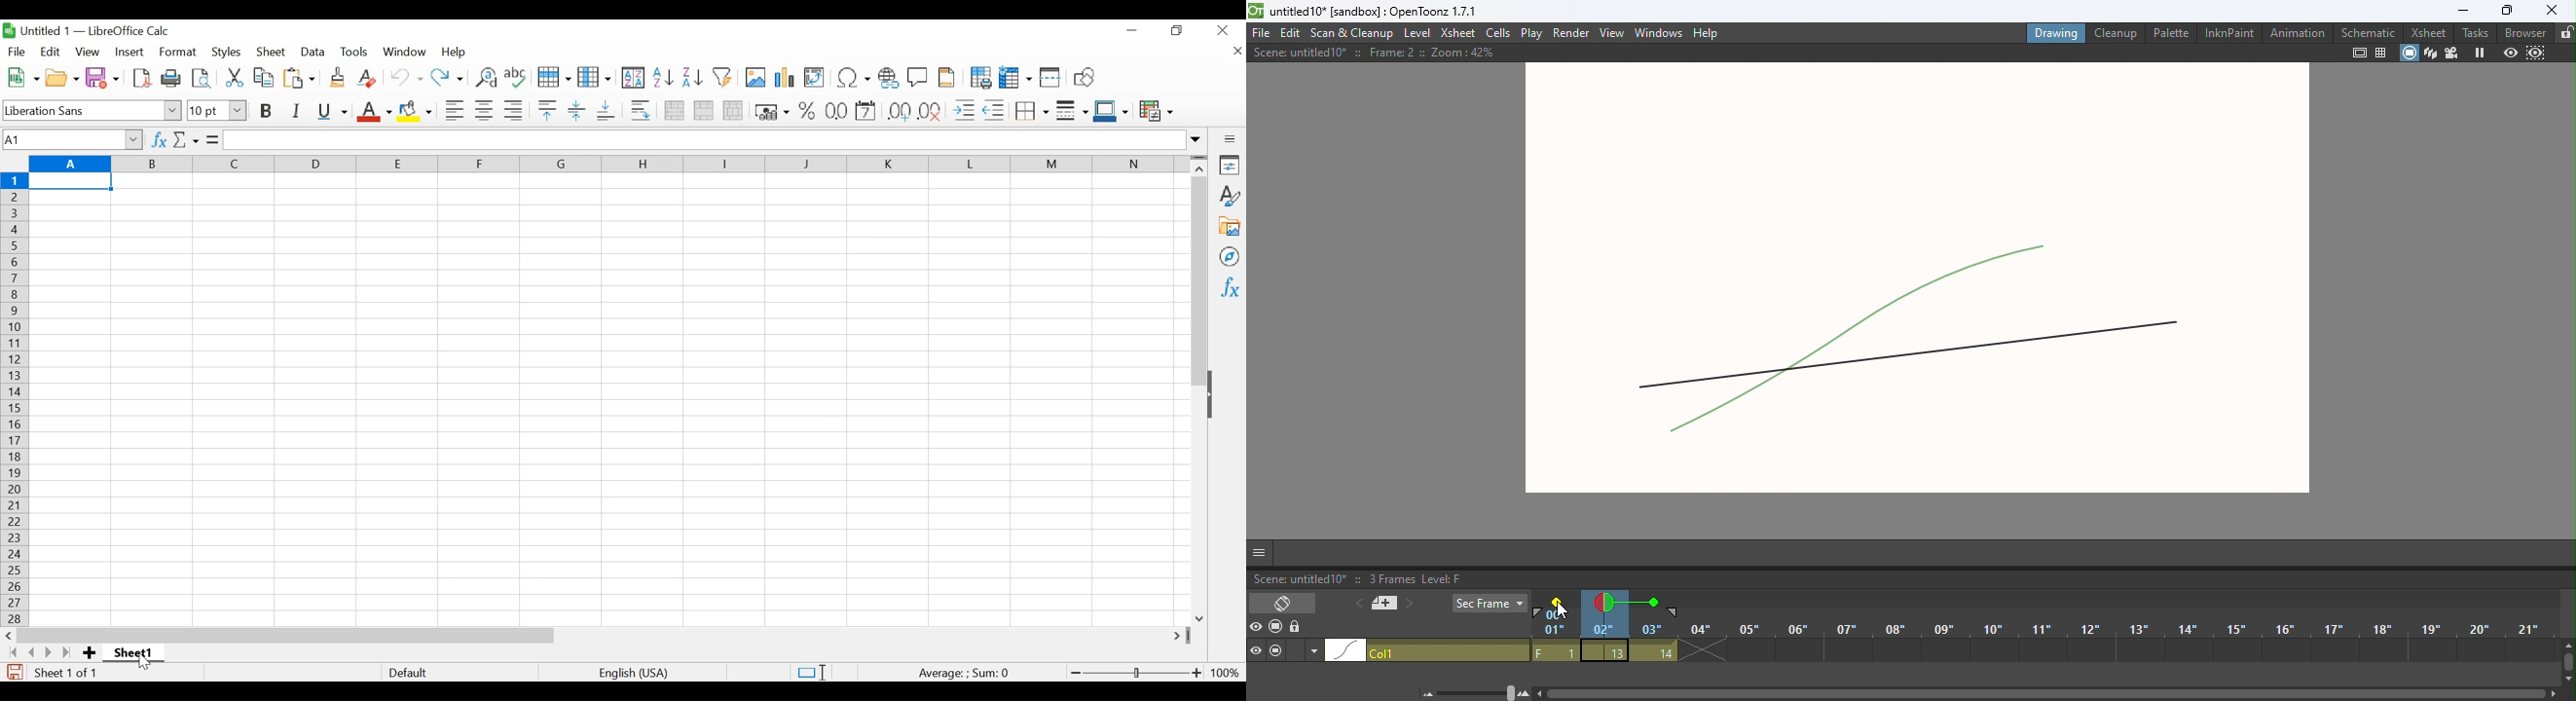 The height and width of the screenshot is (728, 2576). Describe the element at coordinates (632, 77) in the screenshot. I see `Sort` at that location.